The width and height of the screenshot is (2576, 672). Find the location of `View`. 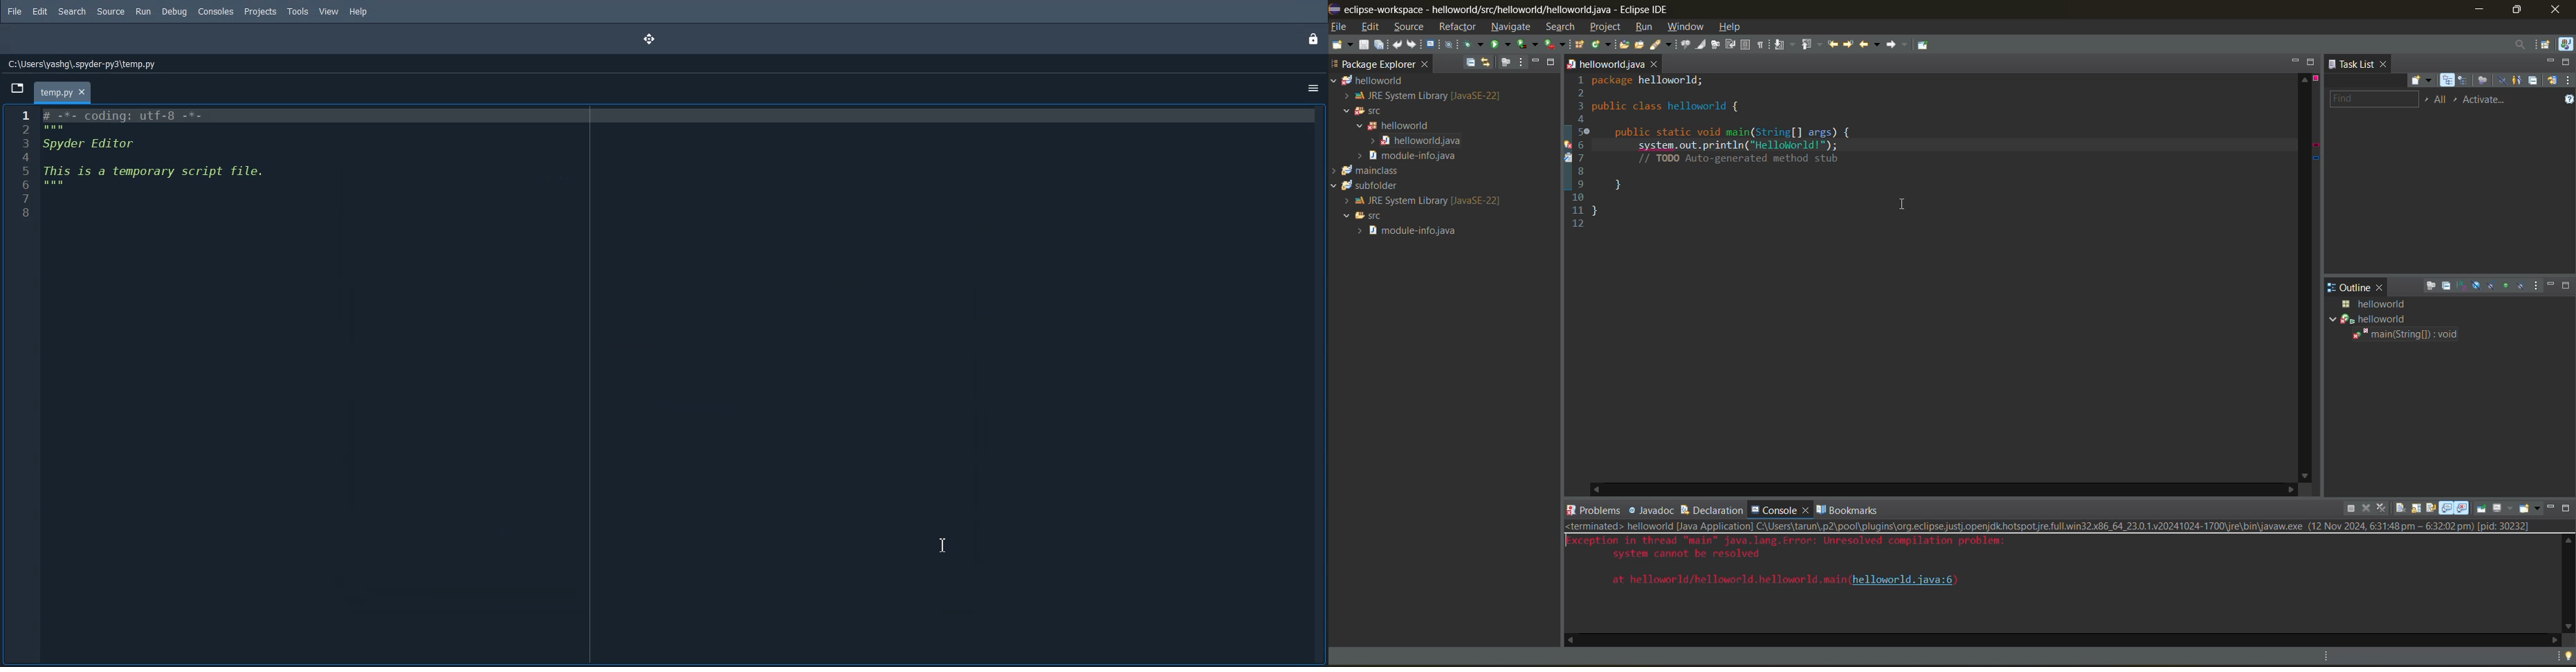

View is located at coordinates (330, 12).